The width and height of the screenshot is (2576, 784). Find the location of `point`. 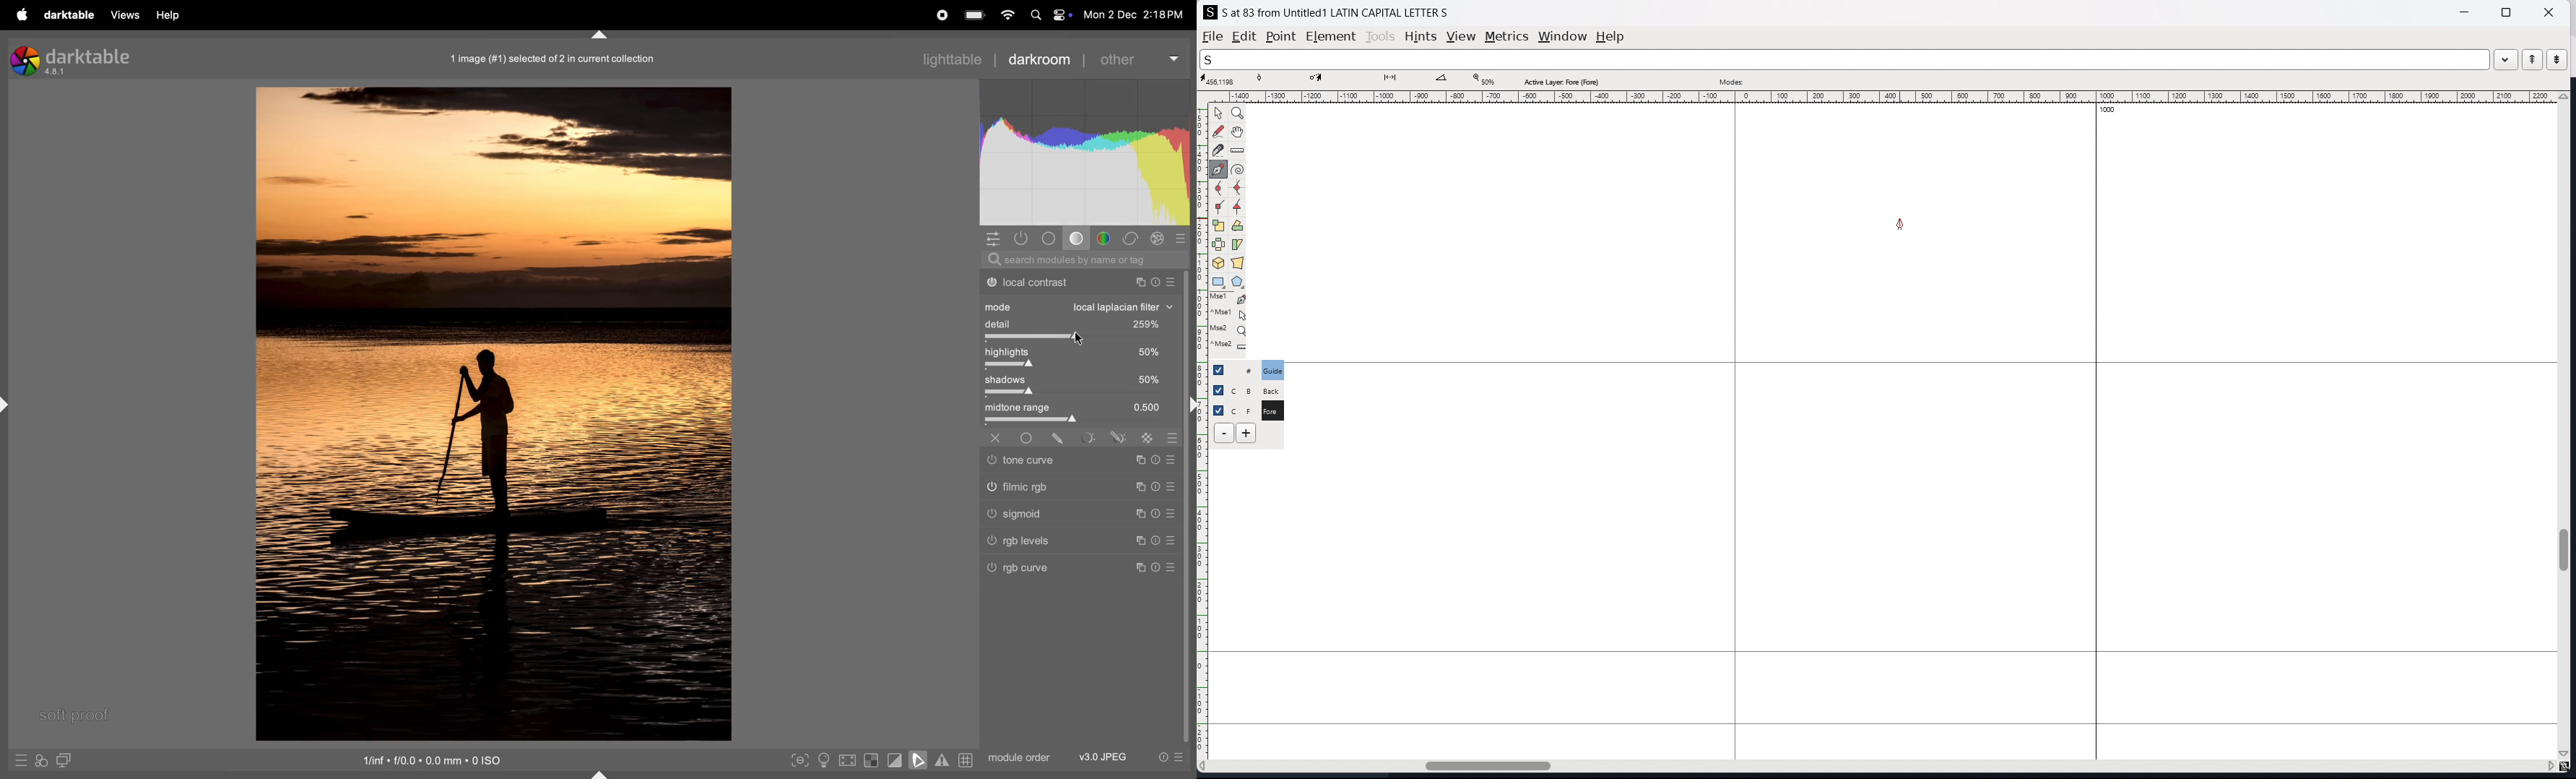

point is located at coordinates (1280, 38).